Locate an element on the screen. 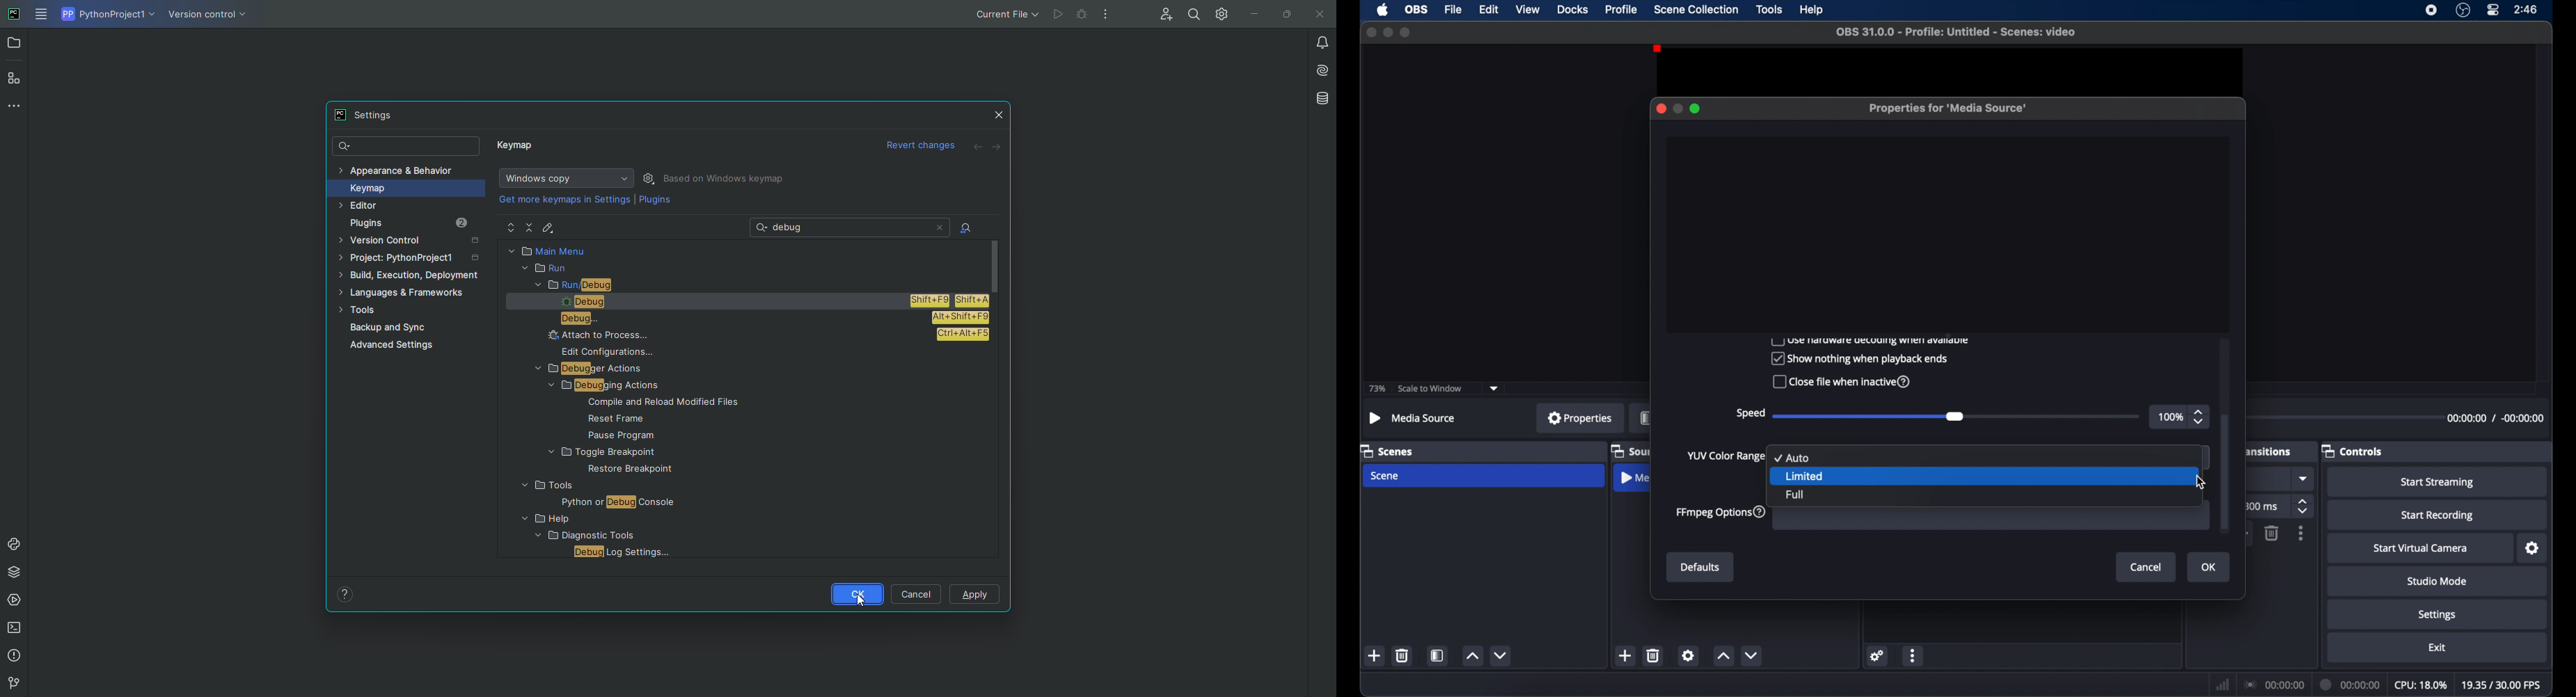 The width and height of the screenshot is (2576, 700). file is located at coordinates (1454, 10).